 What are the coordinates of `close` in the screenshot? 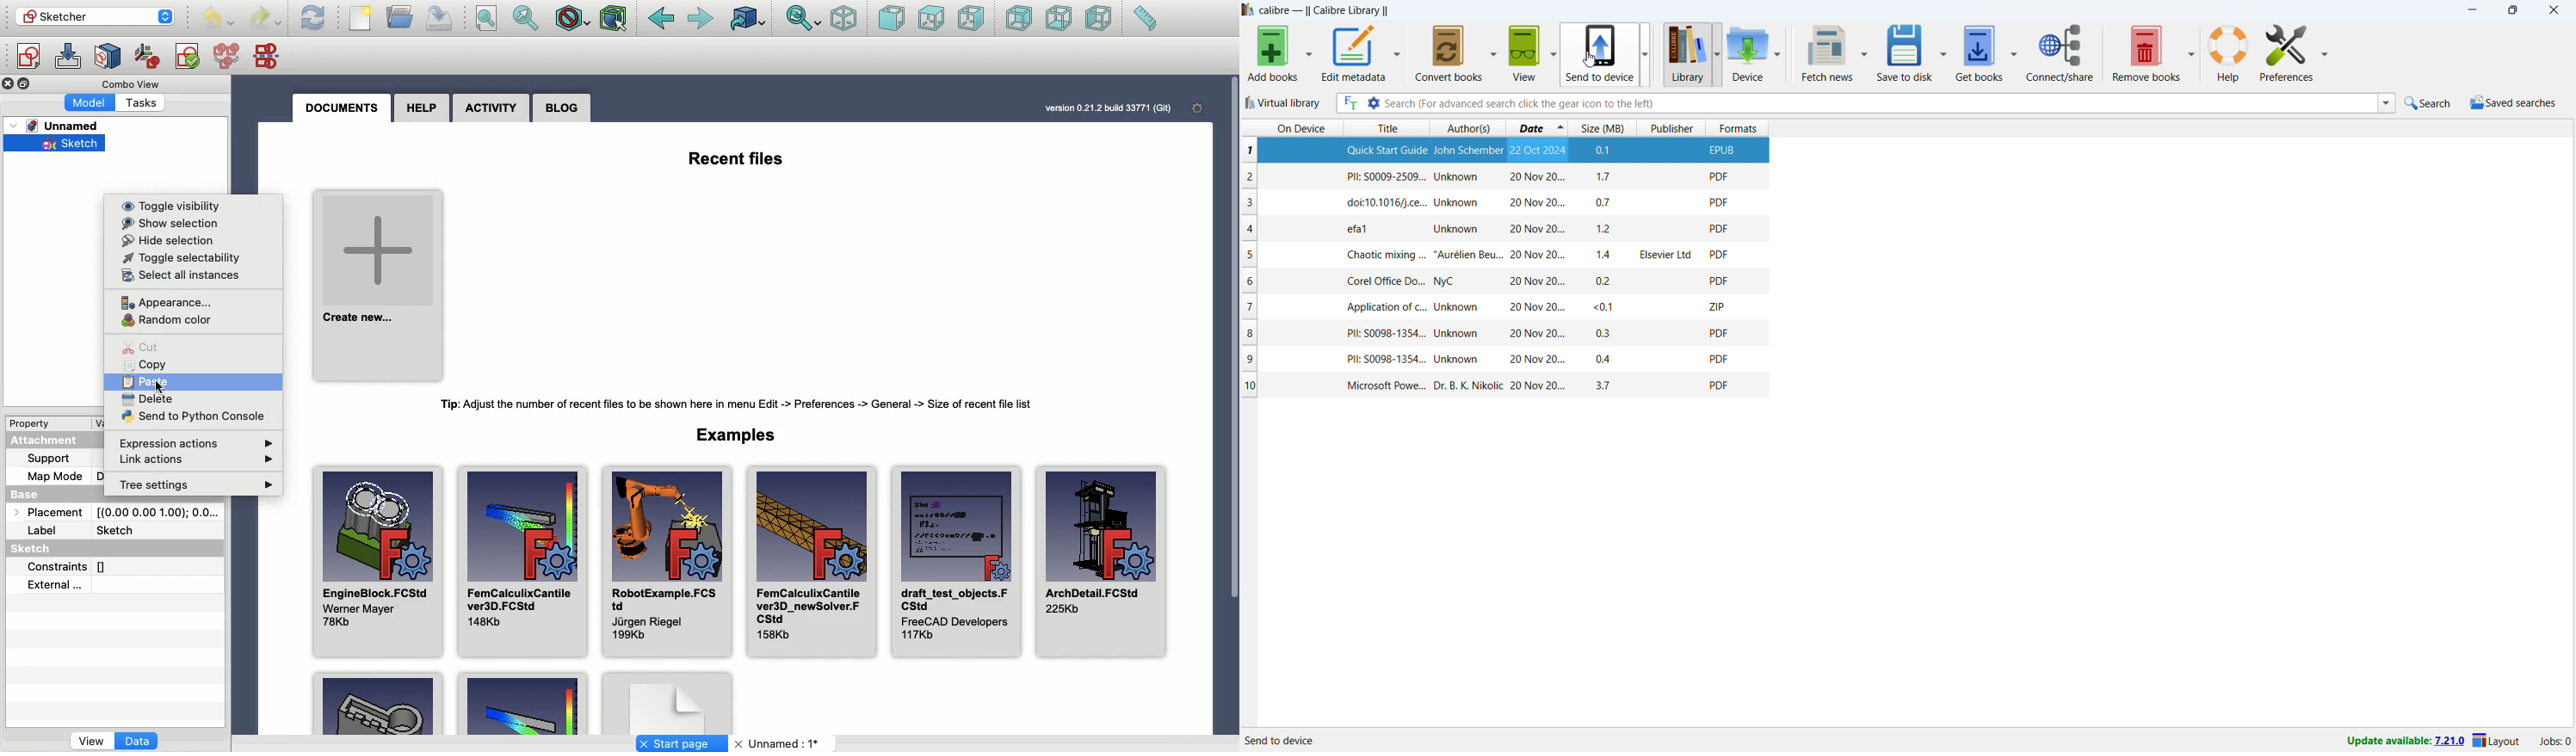 It's located at (2554, 10).